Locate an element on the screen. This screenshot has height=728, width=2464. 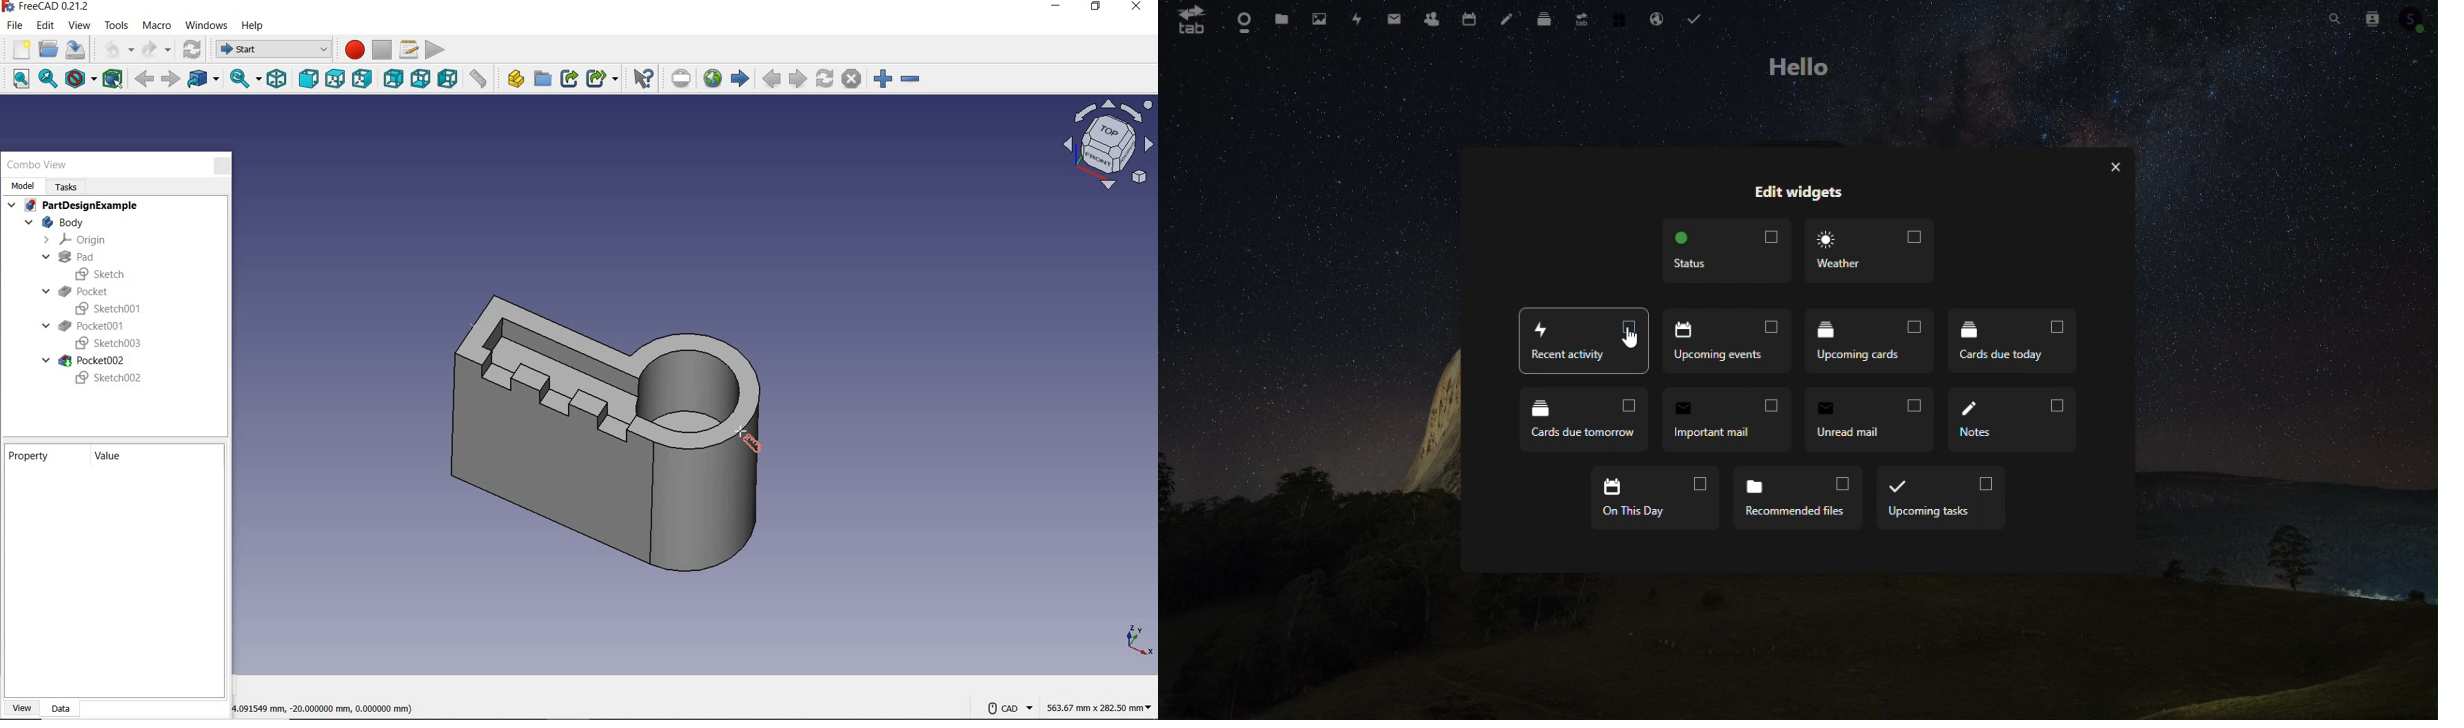
Weather is located at coordinates (1870, 253).